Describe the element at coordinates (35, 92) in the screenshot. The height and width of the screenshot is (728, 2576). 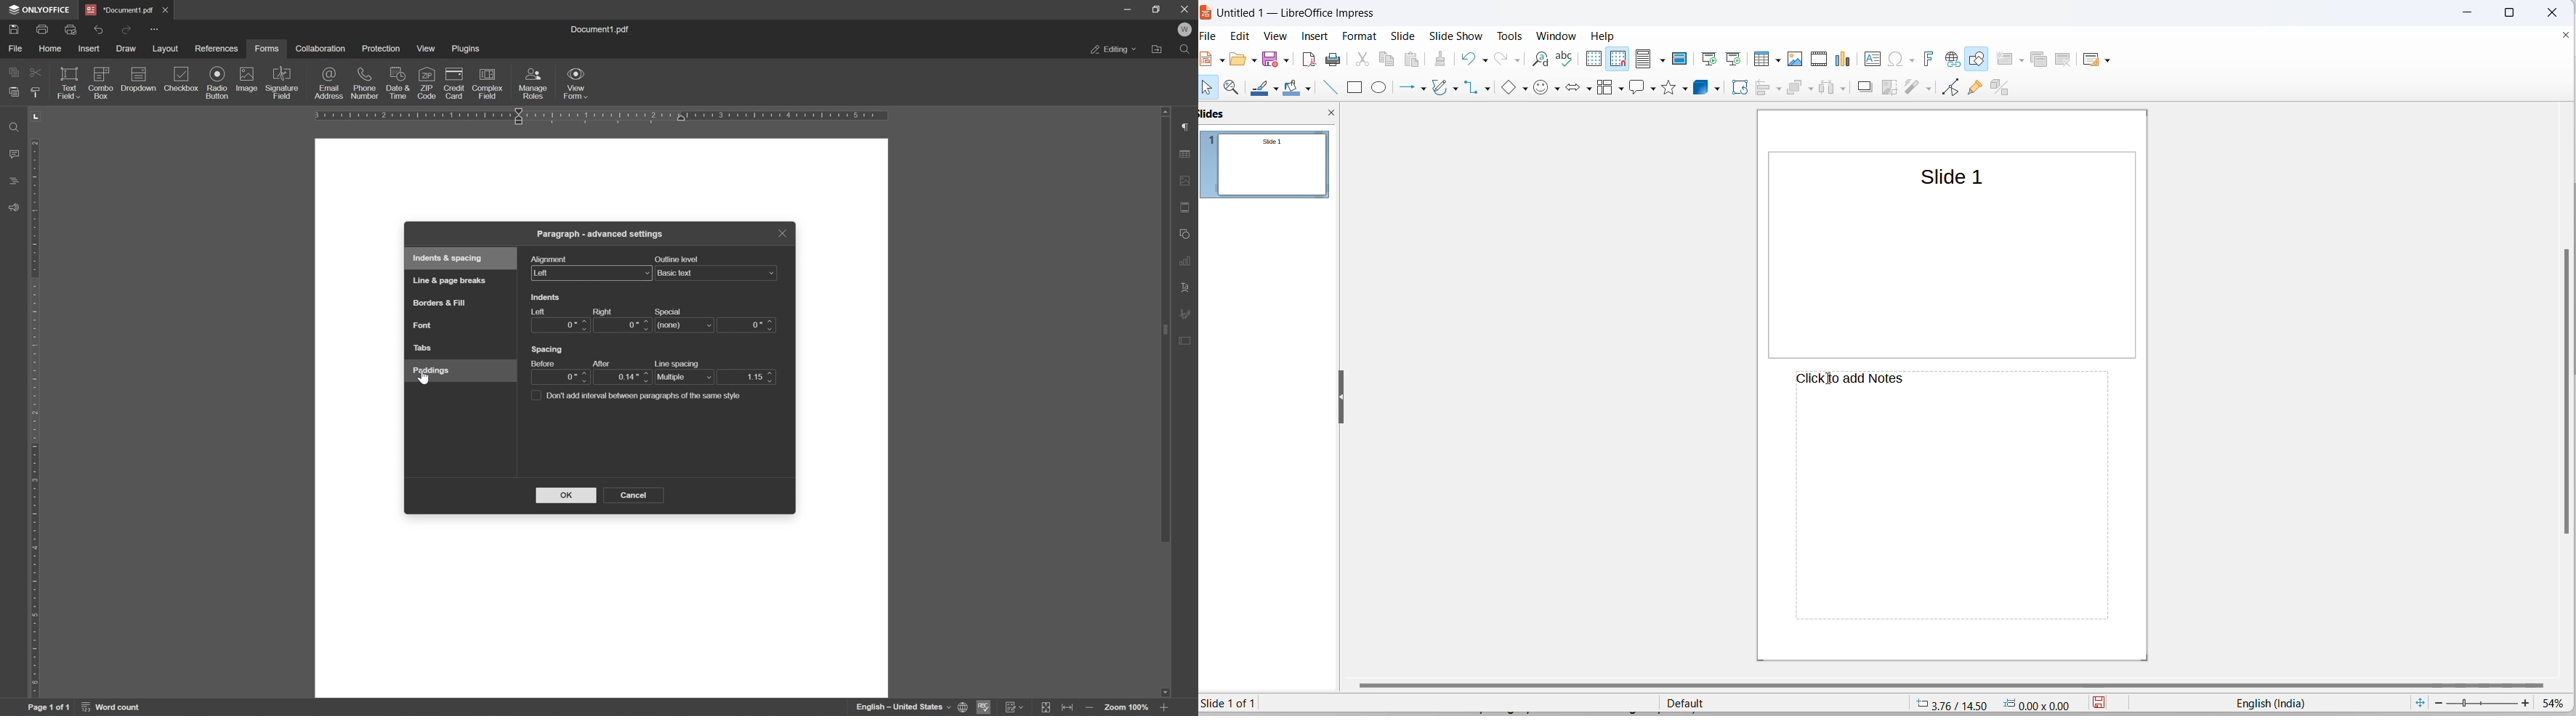
I see `copy style` at that location.